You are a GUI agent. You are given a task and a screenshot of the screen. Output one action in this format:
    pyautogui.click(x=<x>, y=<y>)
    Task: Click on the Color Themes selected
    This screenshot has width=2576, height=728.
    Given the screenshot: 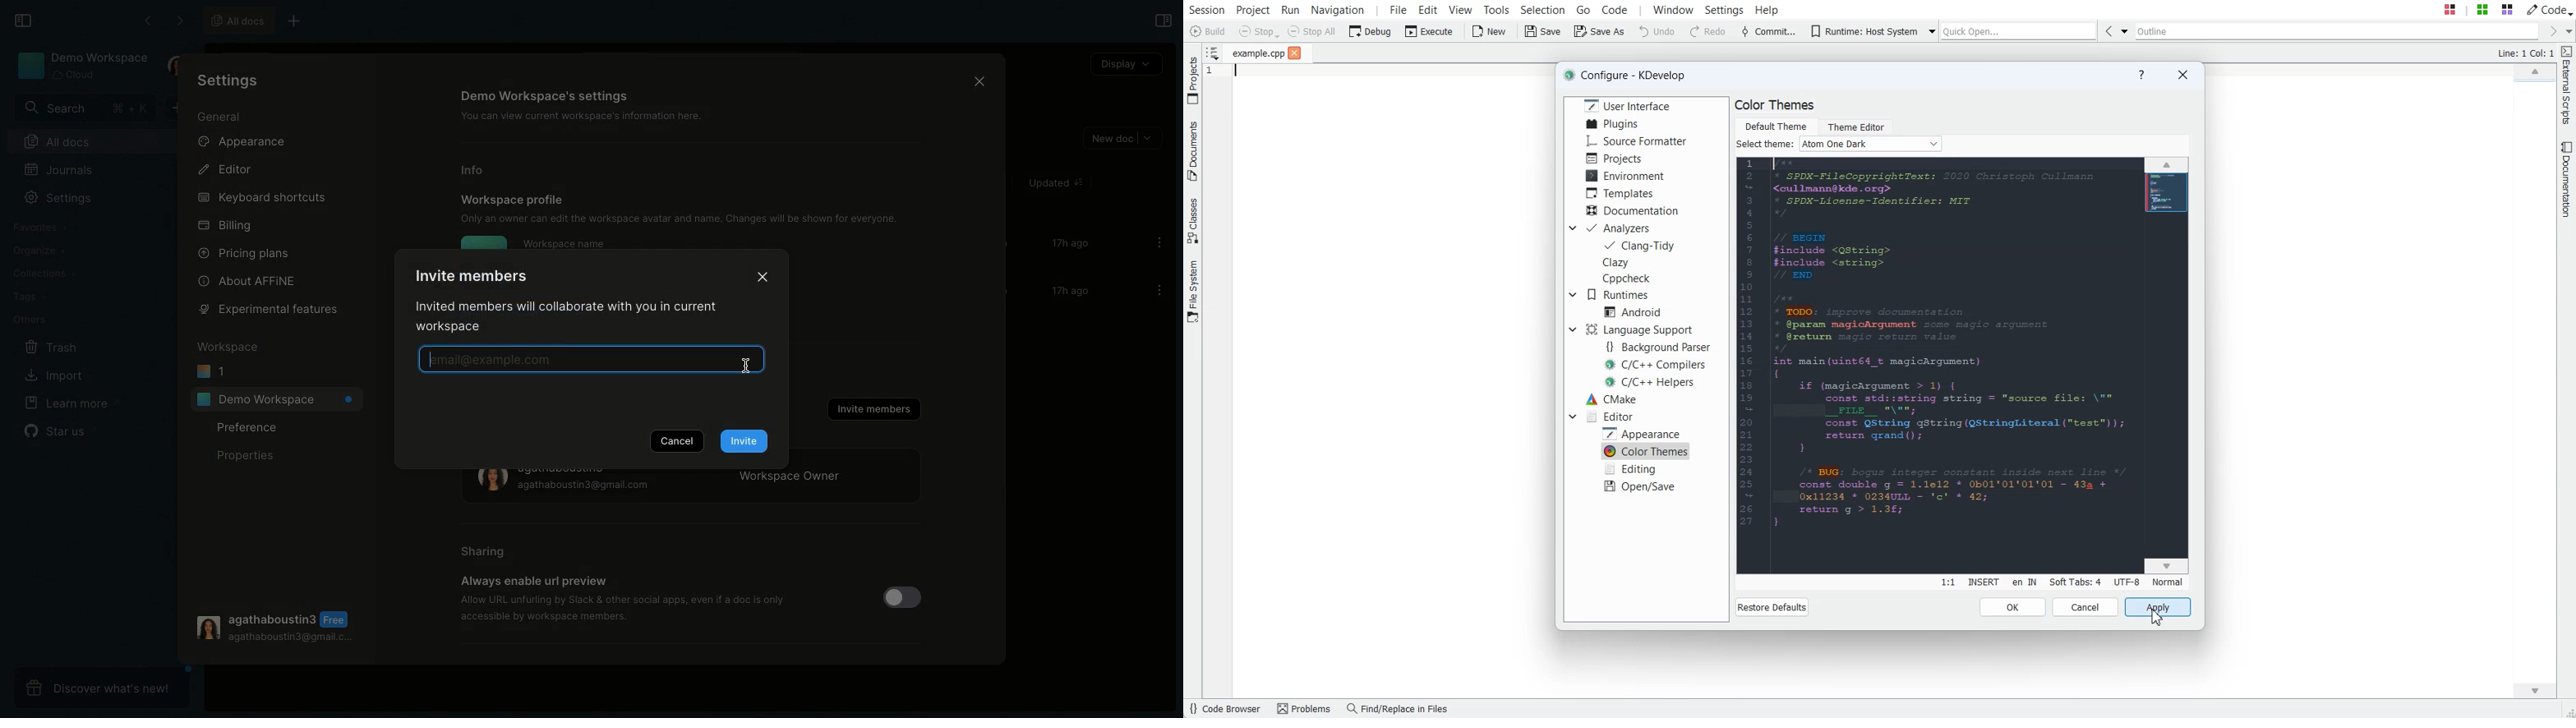 What is the action you would take?
    pyautogui.click(x=1647, y=451)
    